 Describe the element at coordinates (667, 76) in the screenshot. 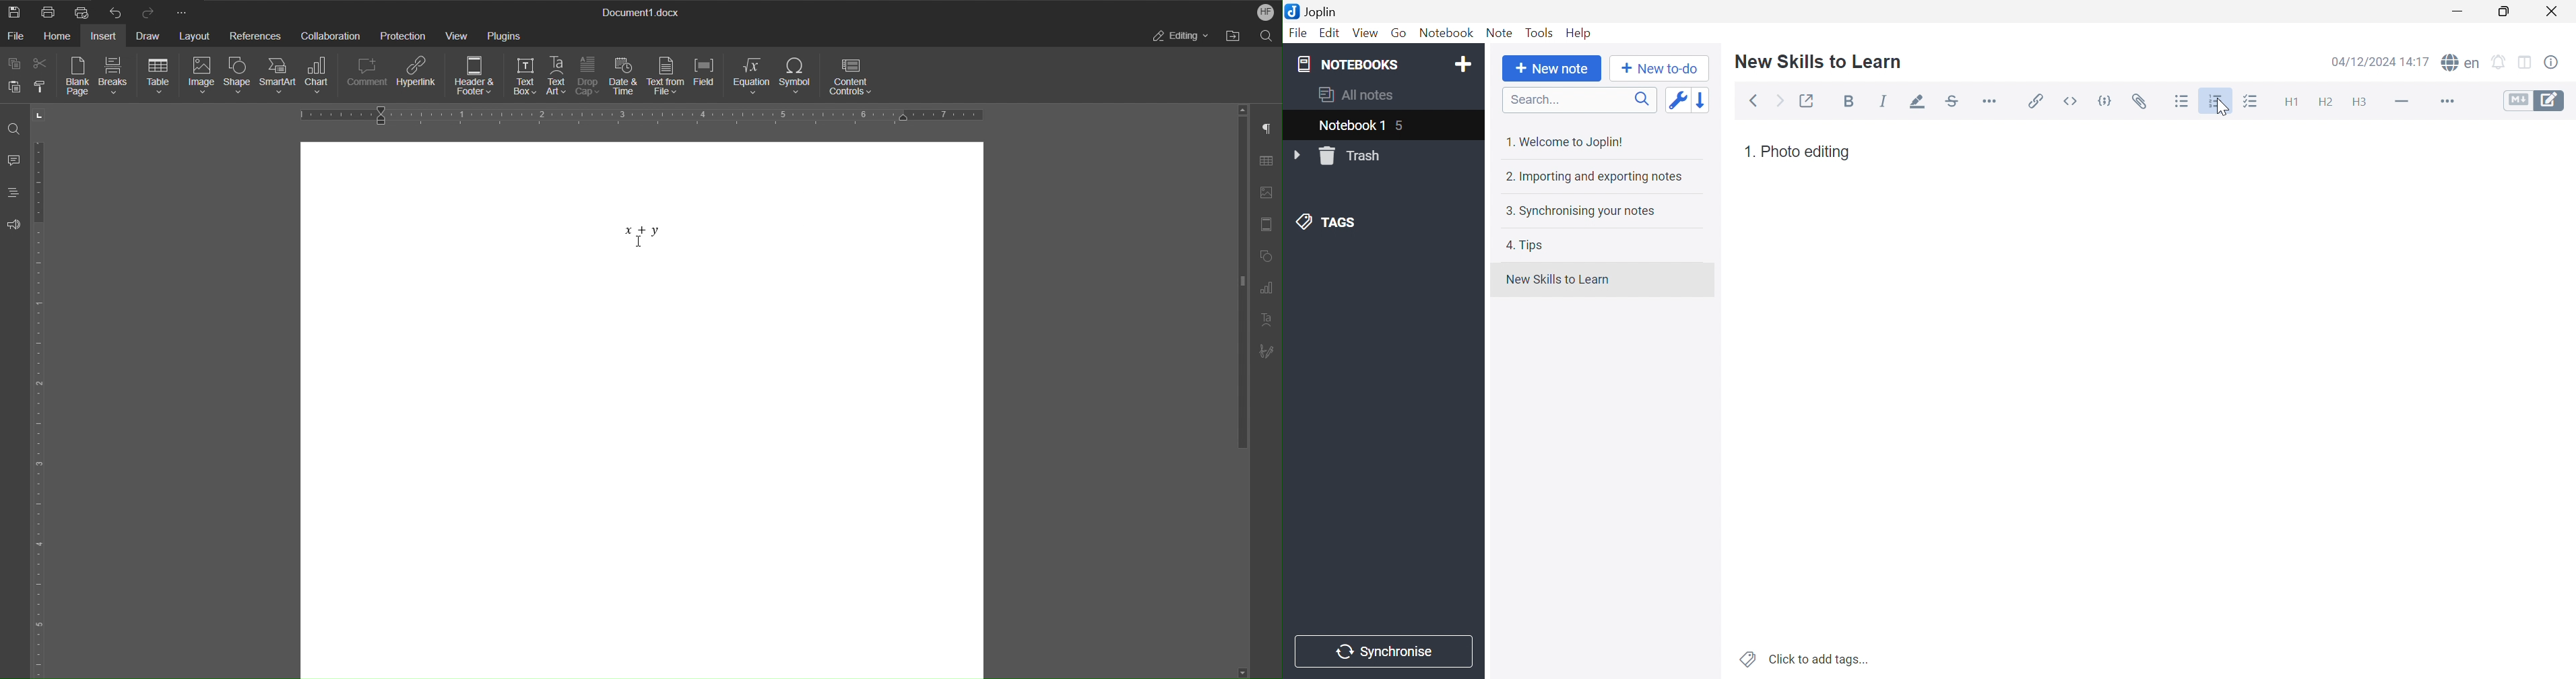

I see `Text from File` at that location.